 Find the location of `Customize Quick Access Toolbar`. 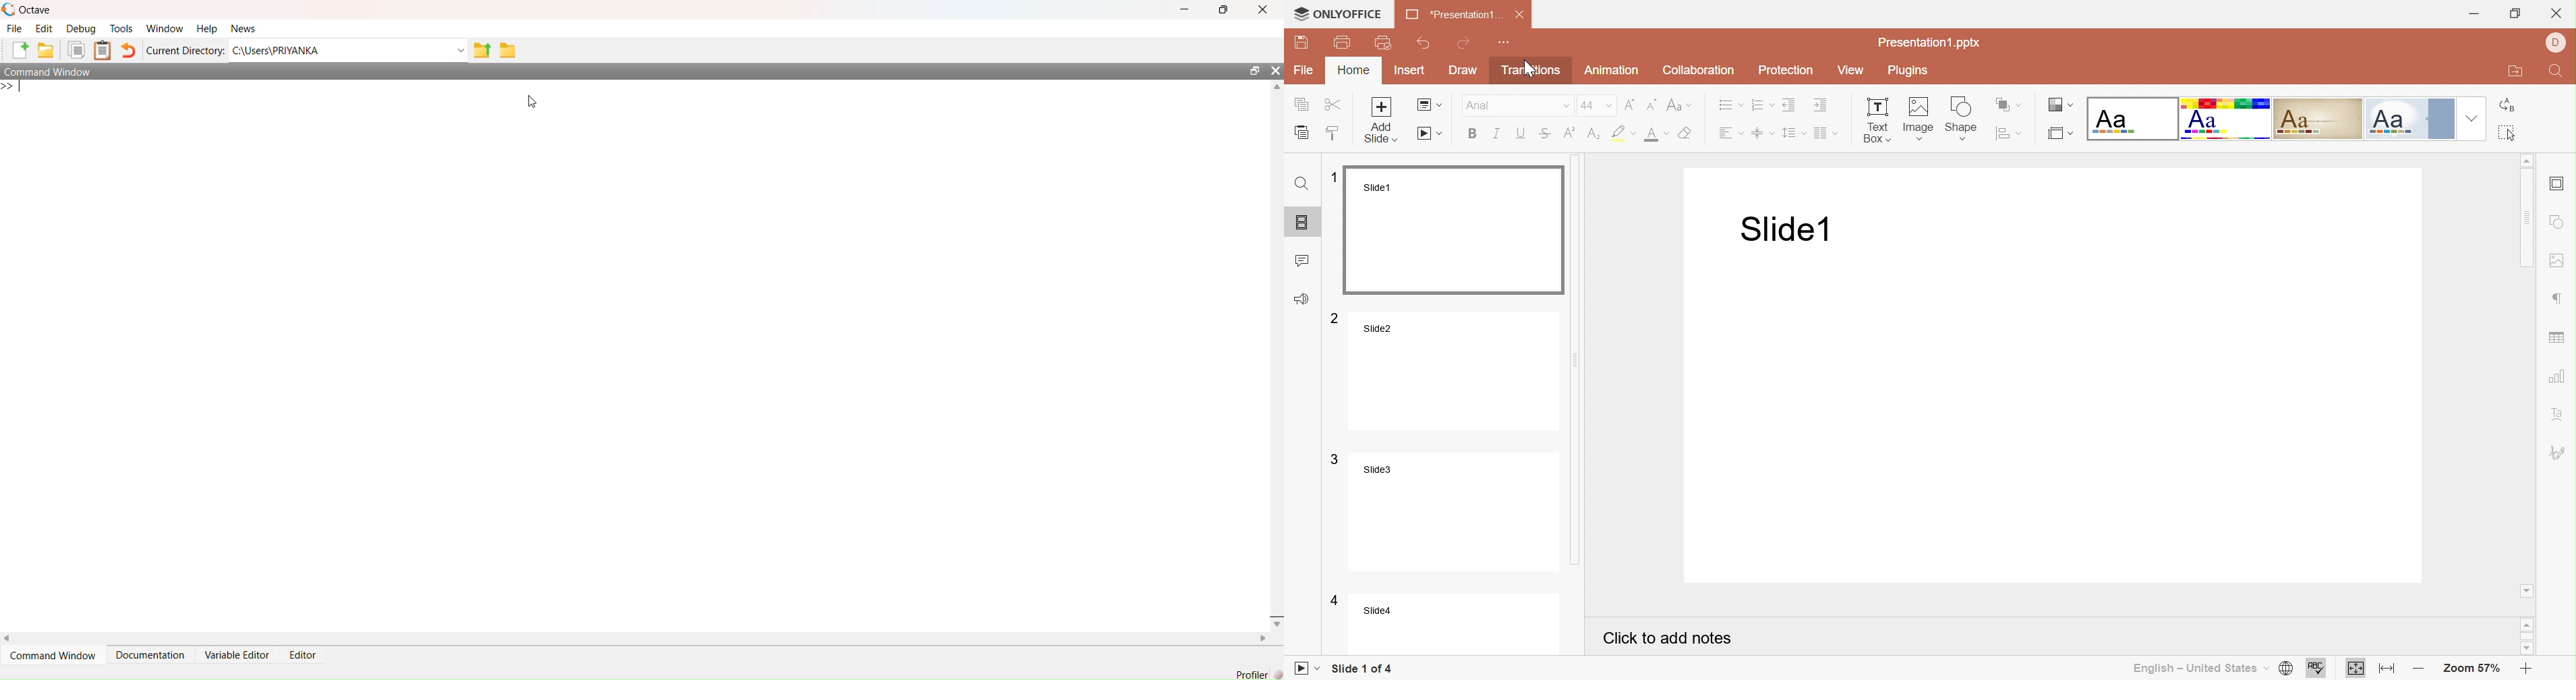

Customize Quick Access Toolbar is located at coordinates (1505, 42).